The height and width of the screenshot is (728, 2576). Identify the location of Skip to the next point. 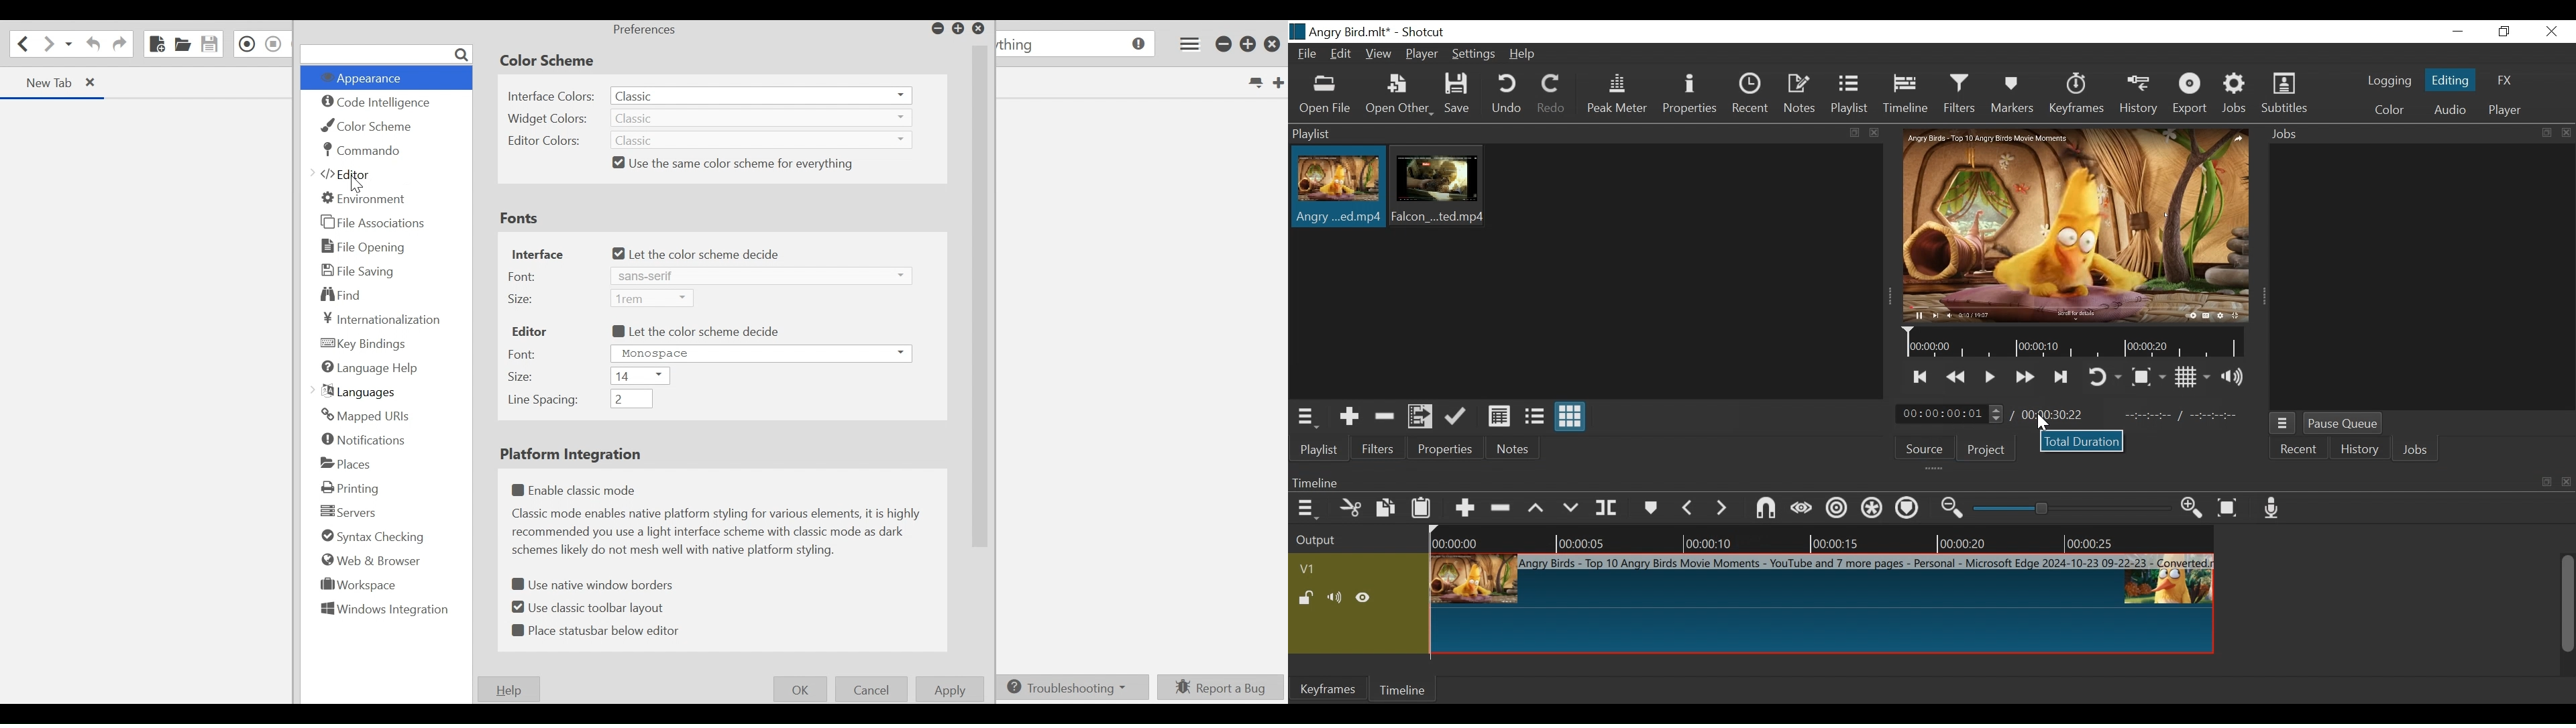
(1921, 377).